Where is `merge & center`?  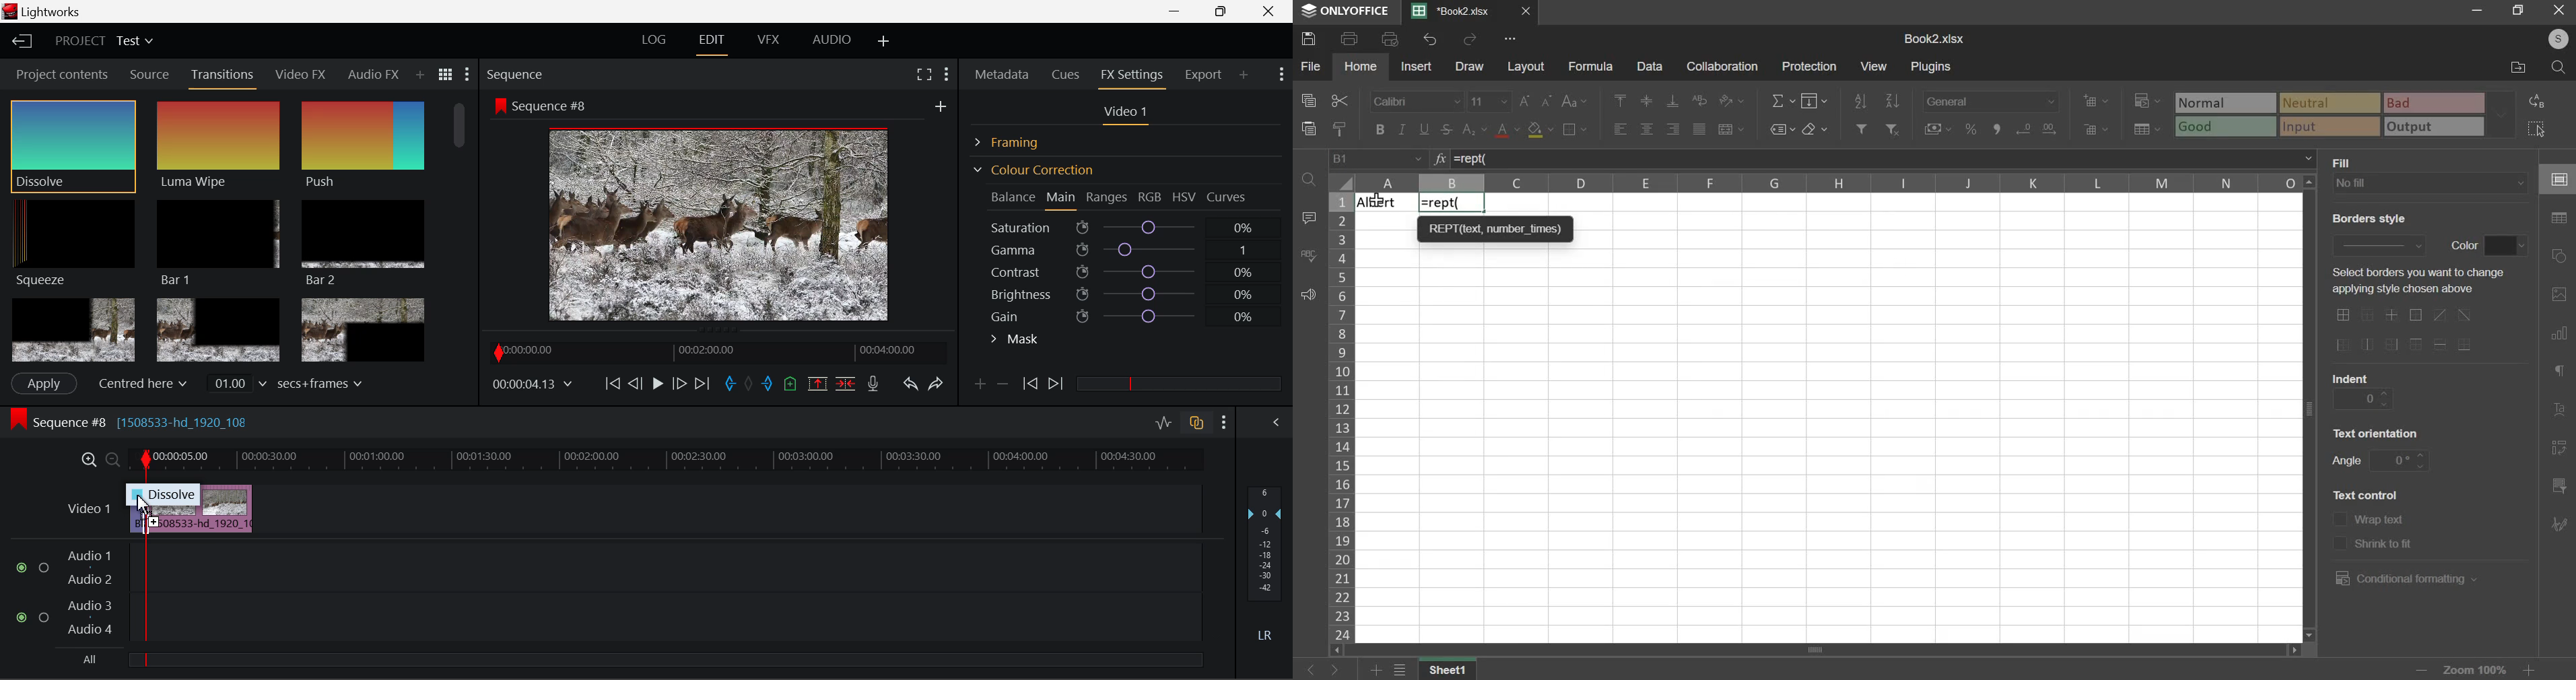
merge & center is located at coordinates (1730, 129).